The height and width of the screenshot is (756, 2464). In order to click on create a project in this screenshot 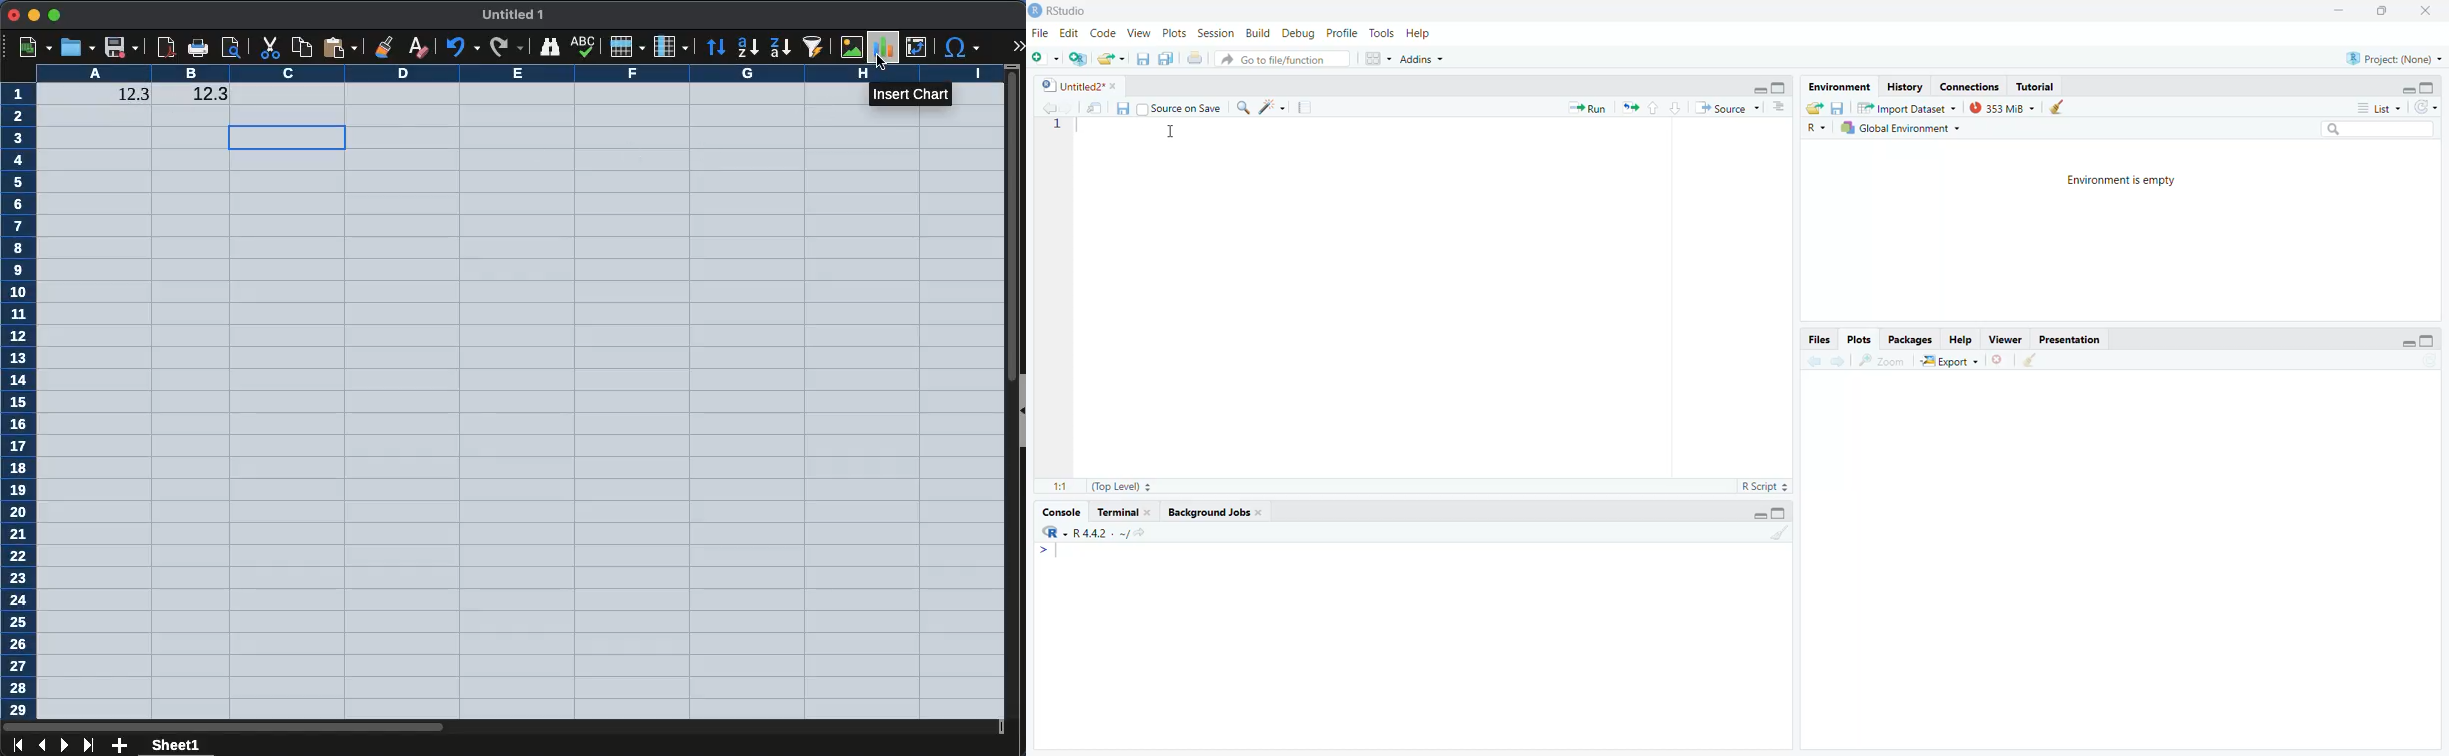, I will do `click(1079, 59)`.